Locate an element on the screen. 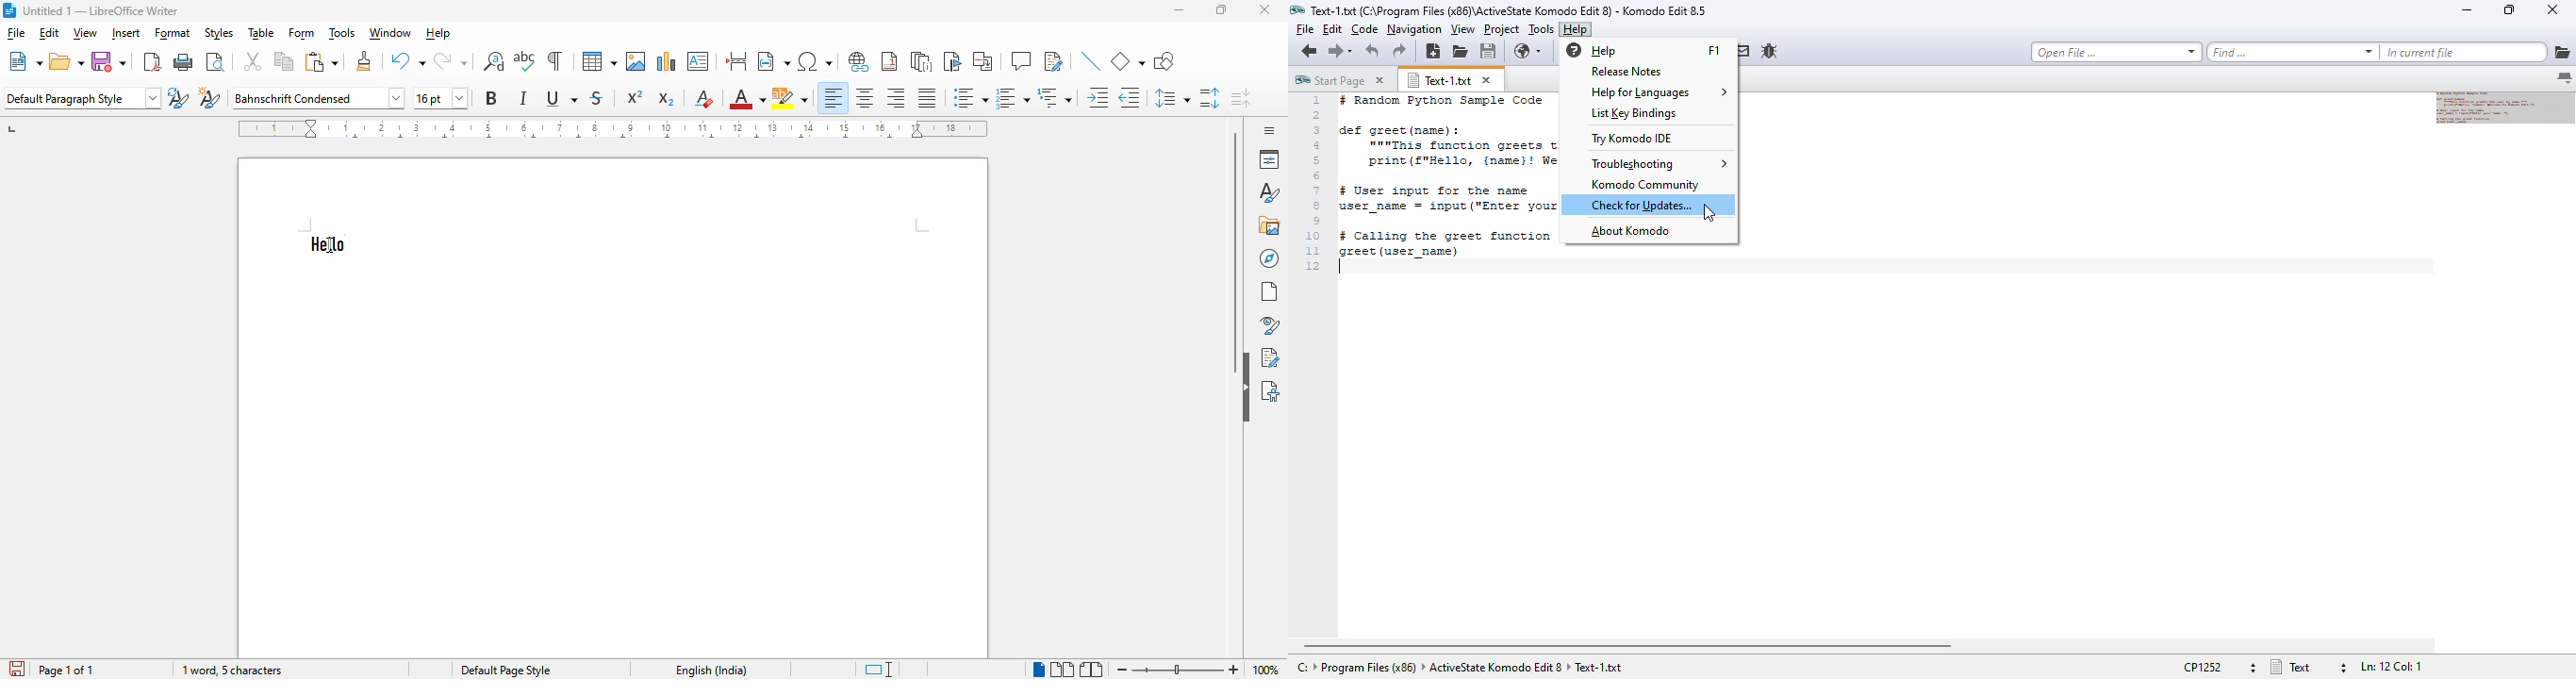 Image resolution: width=2576 pixels, height=700 pixels. open is located at coordinates (67, 61).